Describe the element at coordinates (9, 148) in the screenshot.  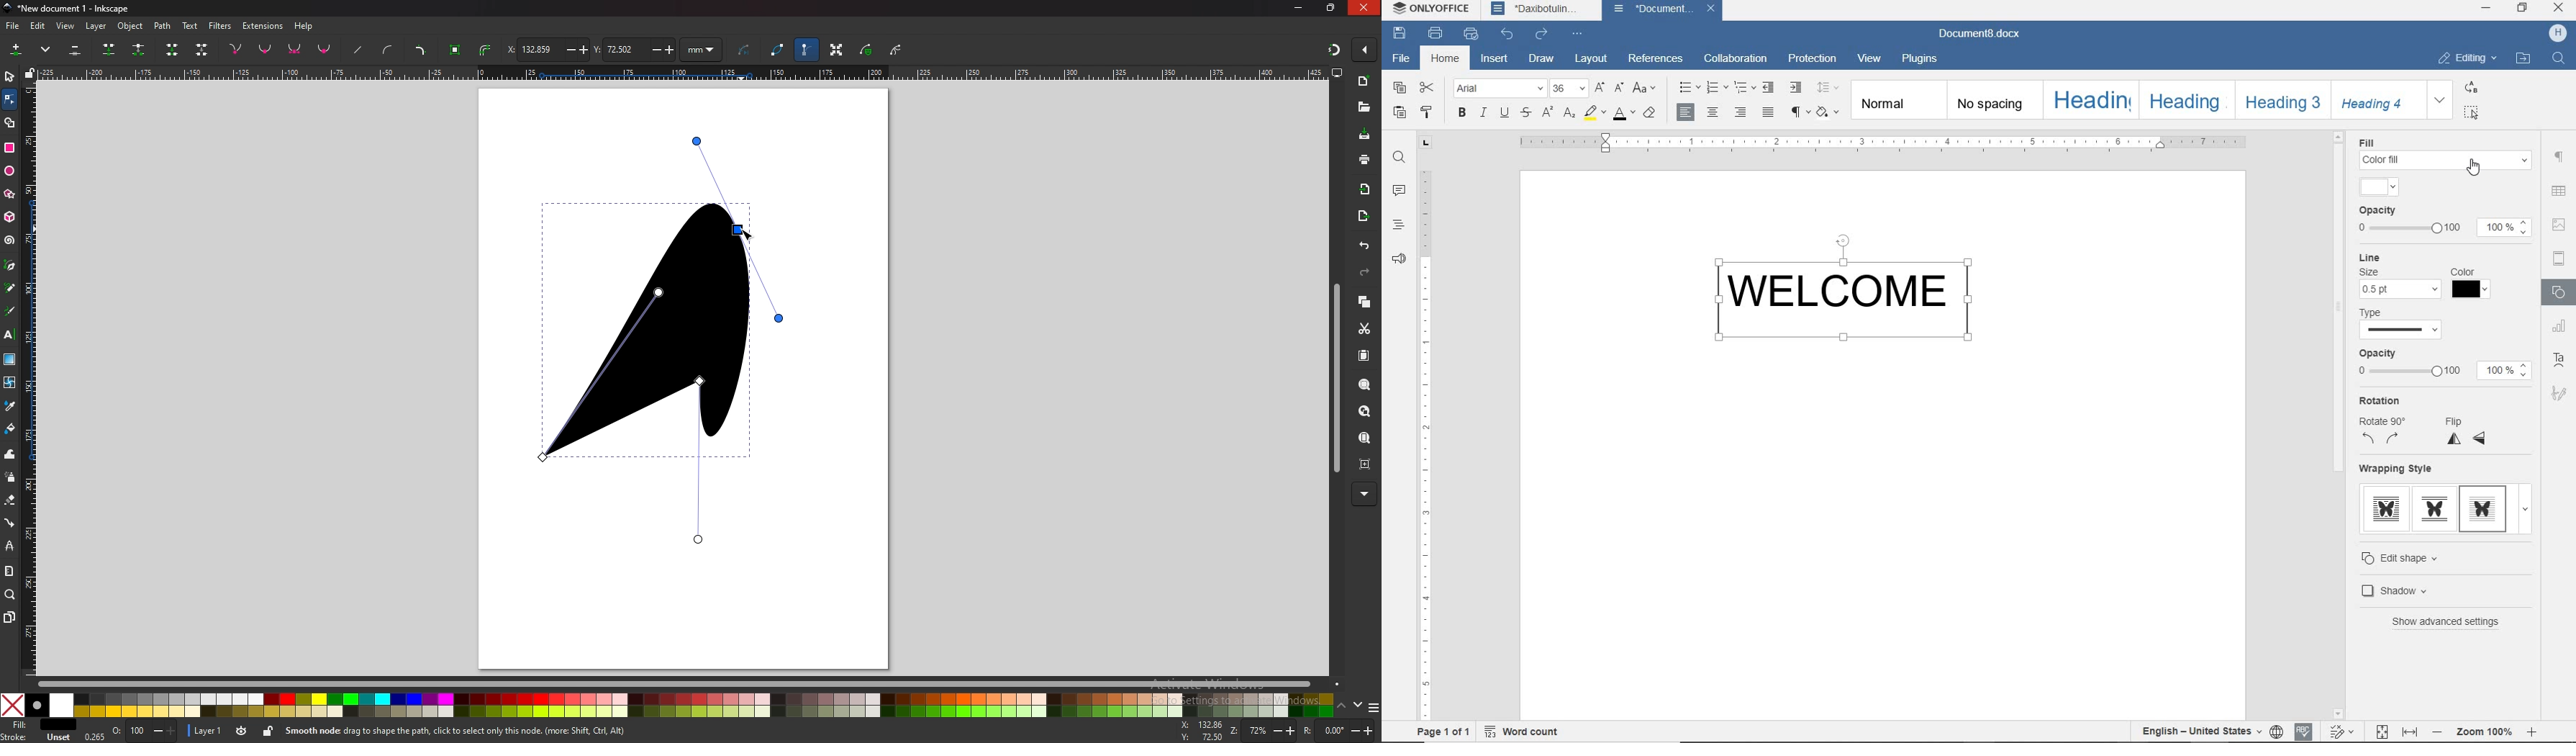
I see `rectangle` at that location.